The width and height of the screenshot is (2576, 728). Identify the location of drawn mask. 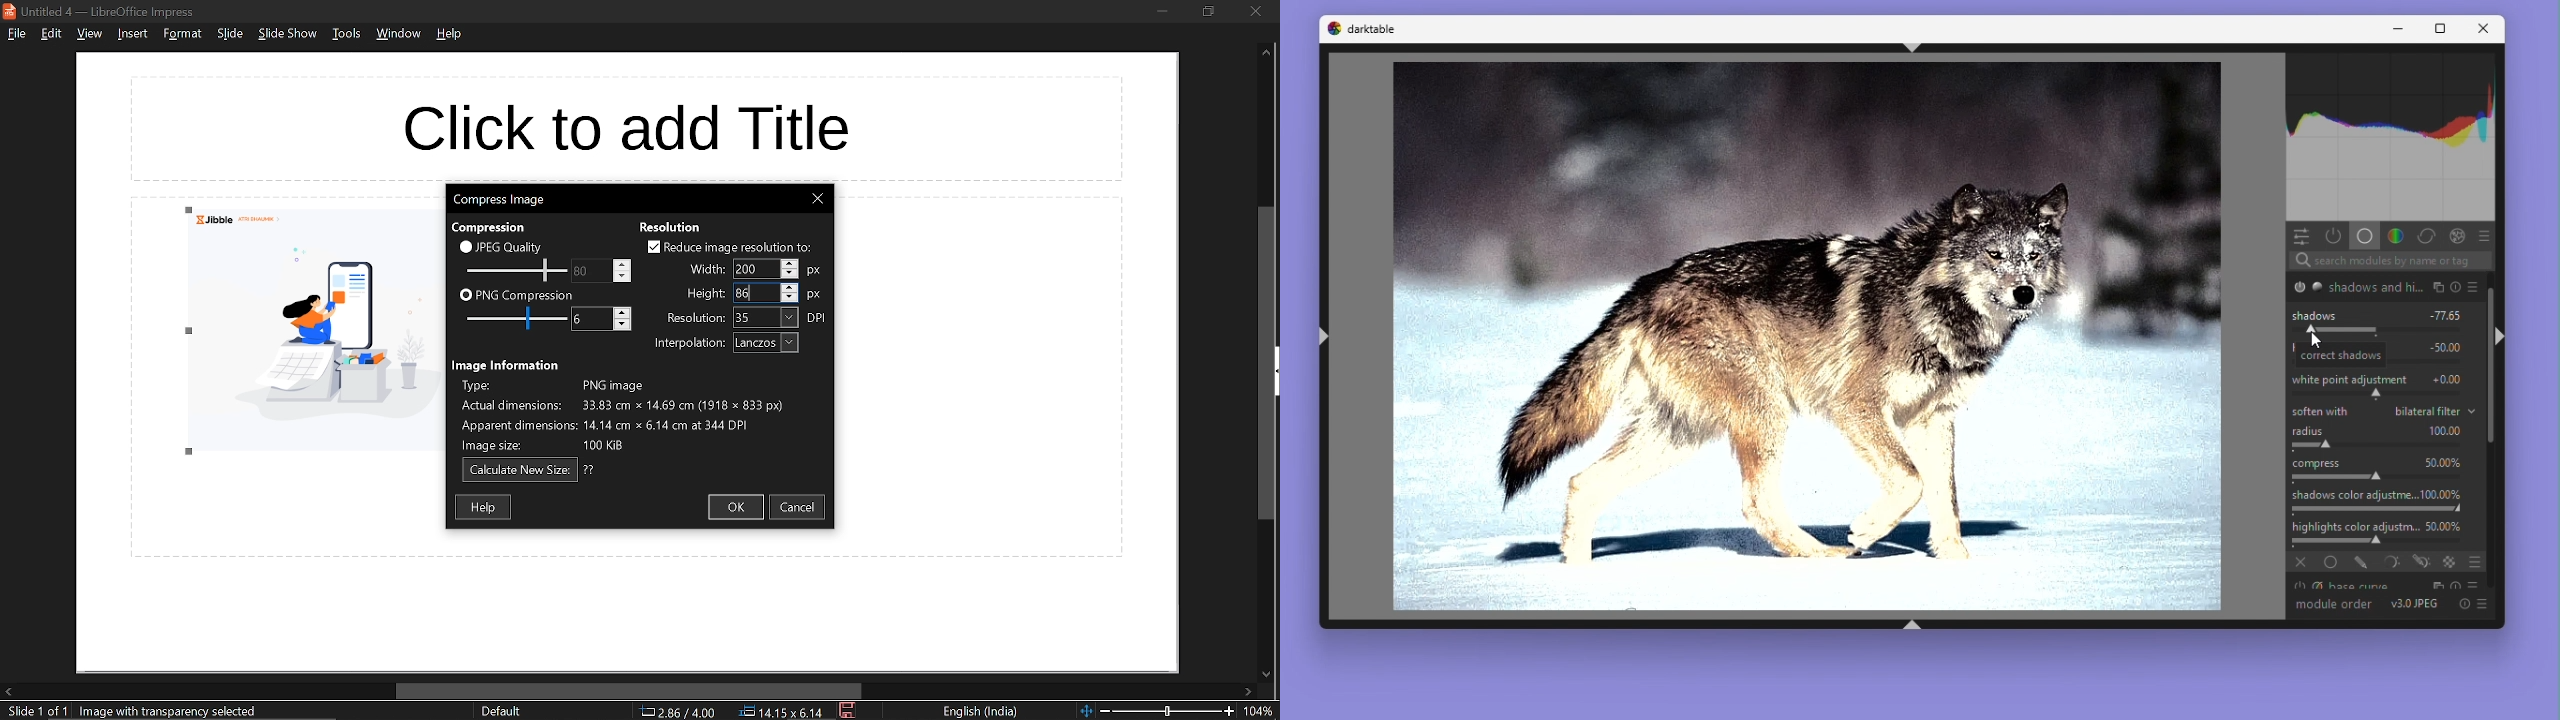
(2359, 562).